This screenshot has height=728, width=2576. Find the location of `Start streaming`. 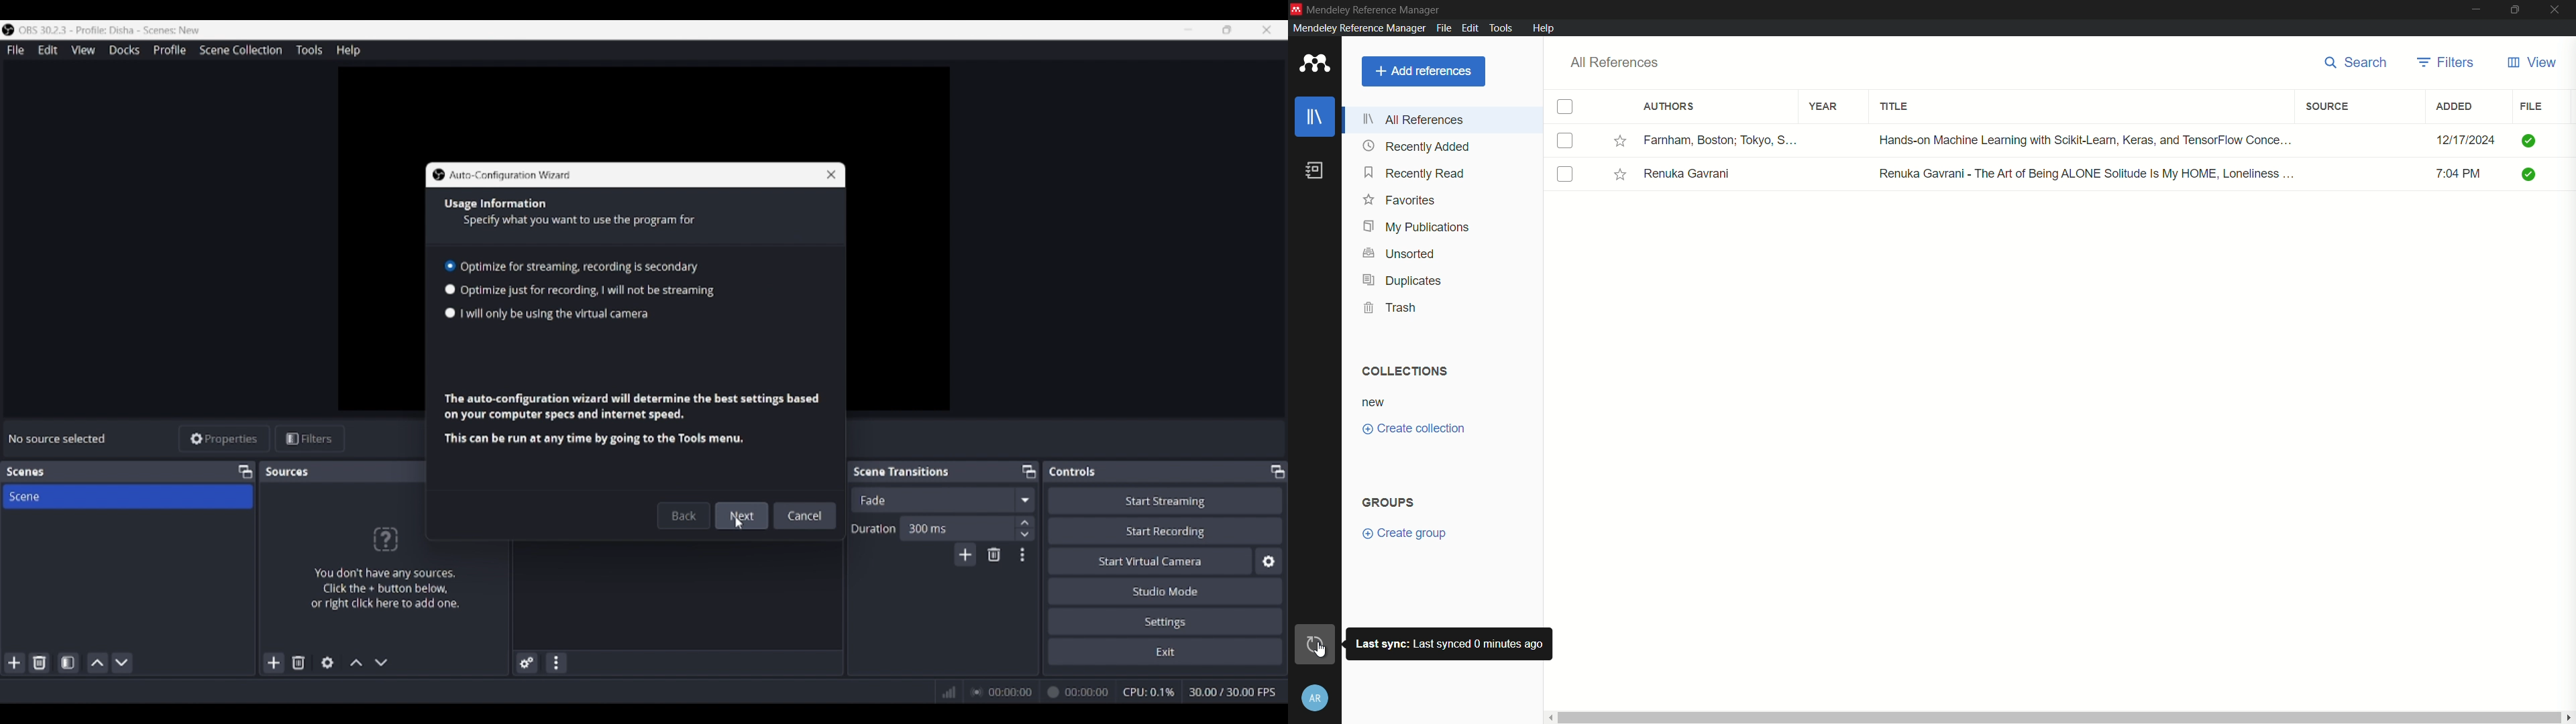

Start streaming is located at coordinates (1166, 500).